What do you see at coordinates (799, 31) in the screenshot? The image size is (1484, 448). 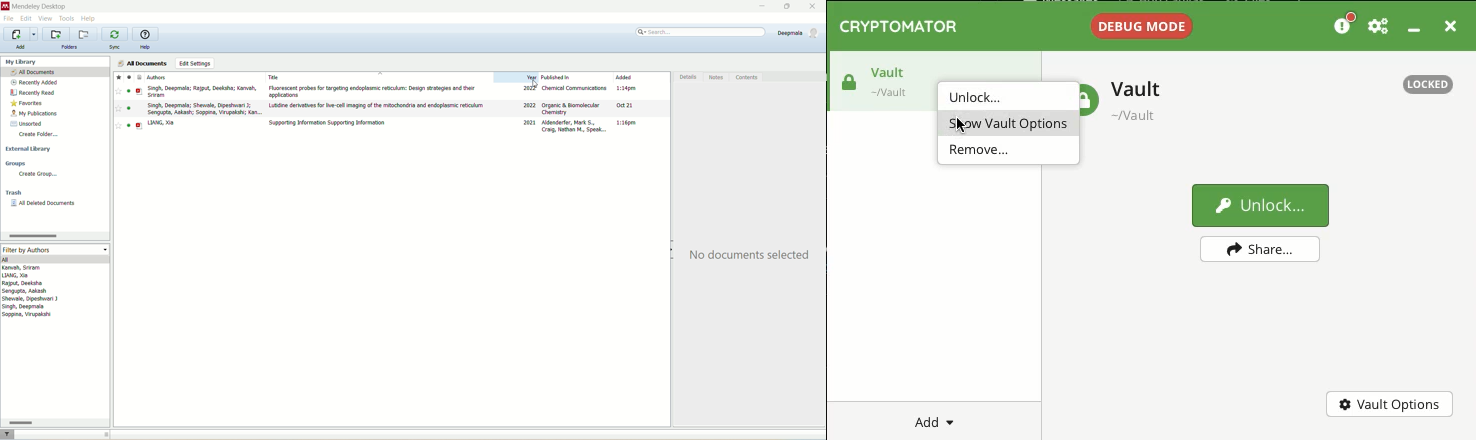 I see `account` at bounding box center [799, 31].